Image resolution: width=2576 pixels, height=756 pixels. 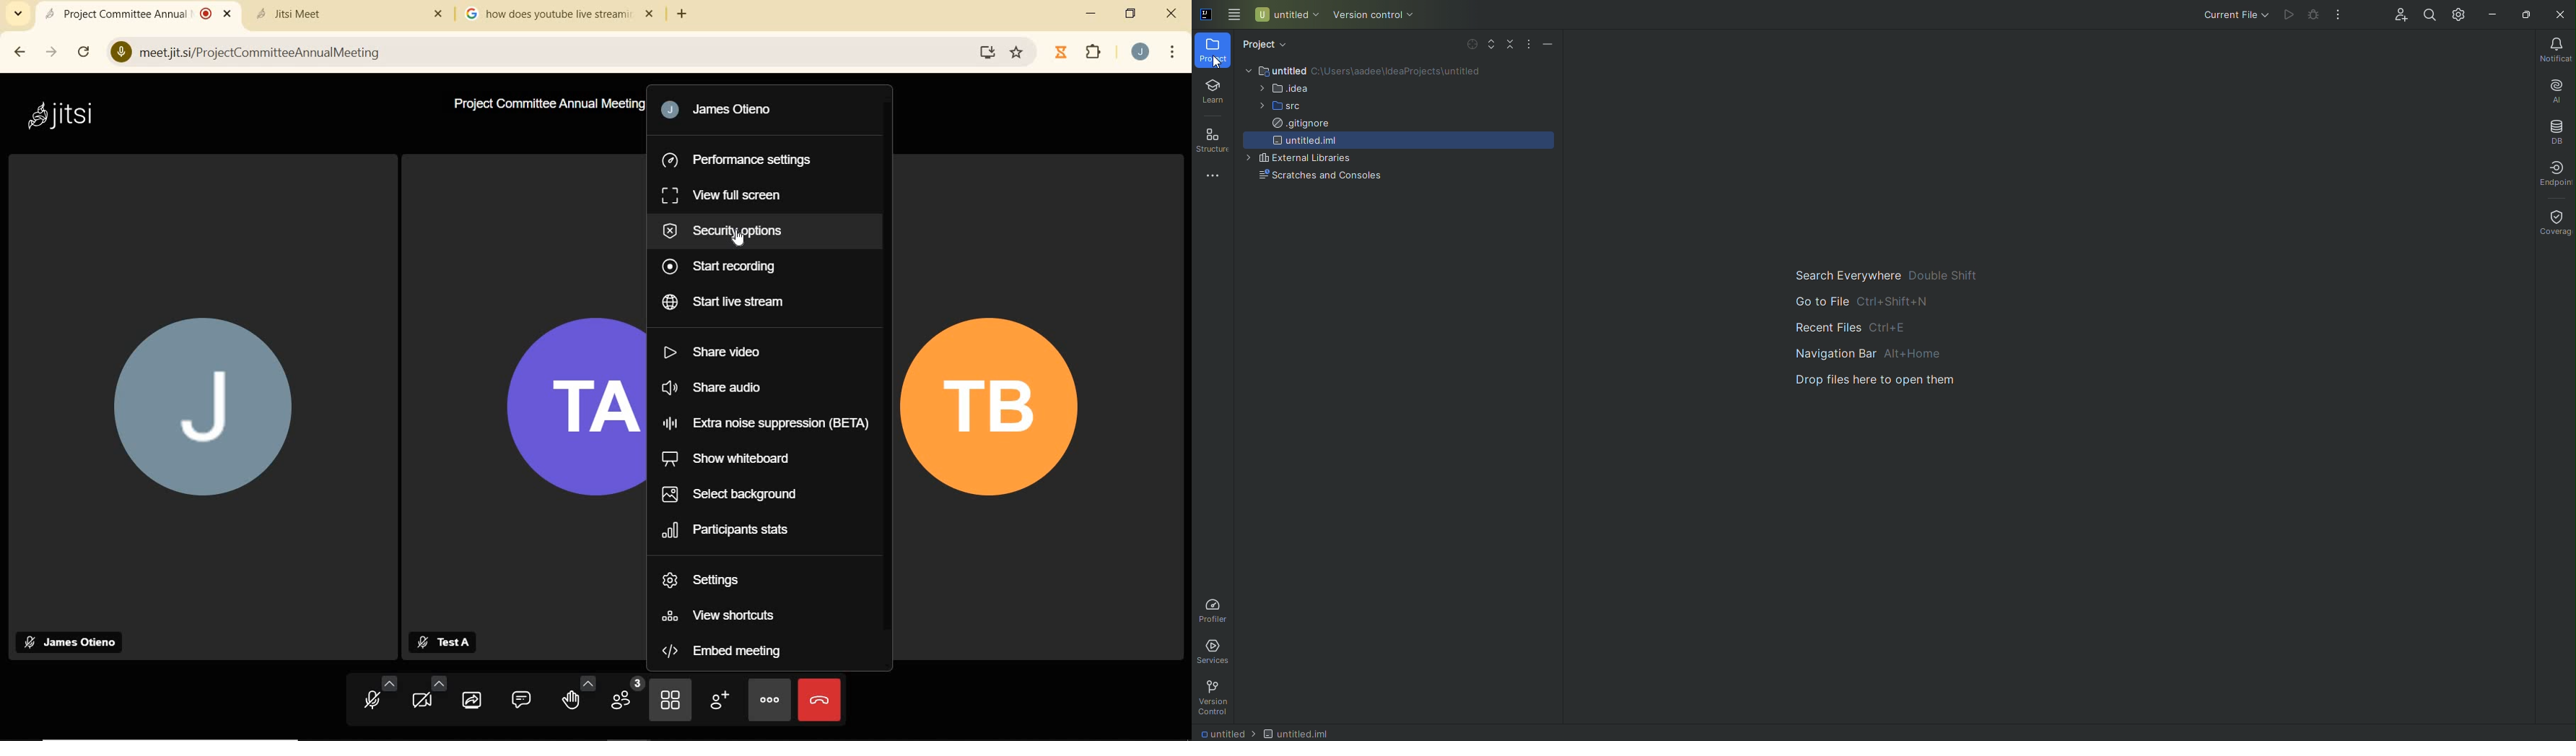 I want to click on TA, so click(x=562, y=403).